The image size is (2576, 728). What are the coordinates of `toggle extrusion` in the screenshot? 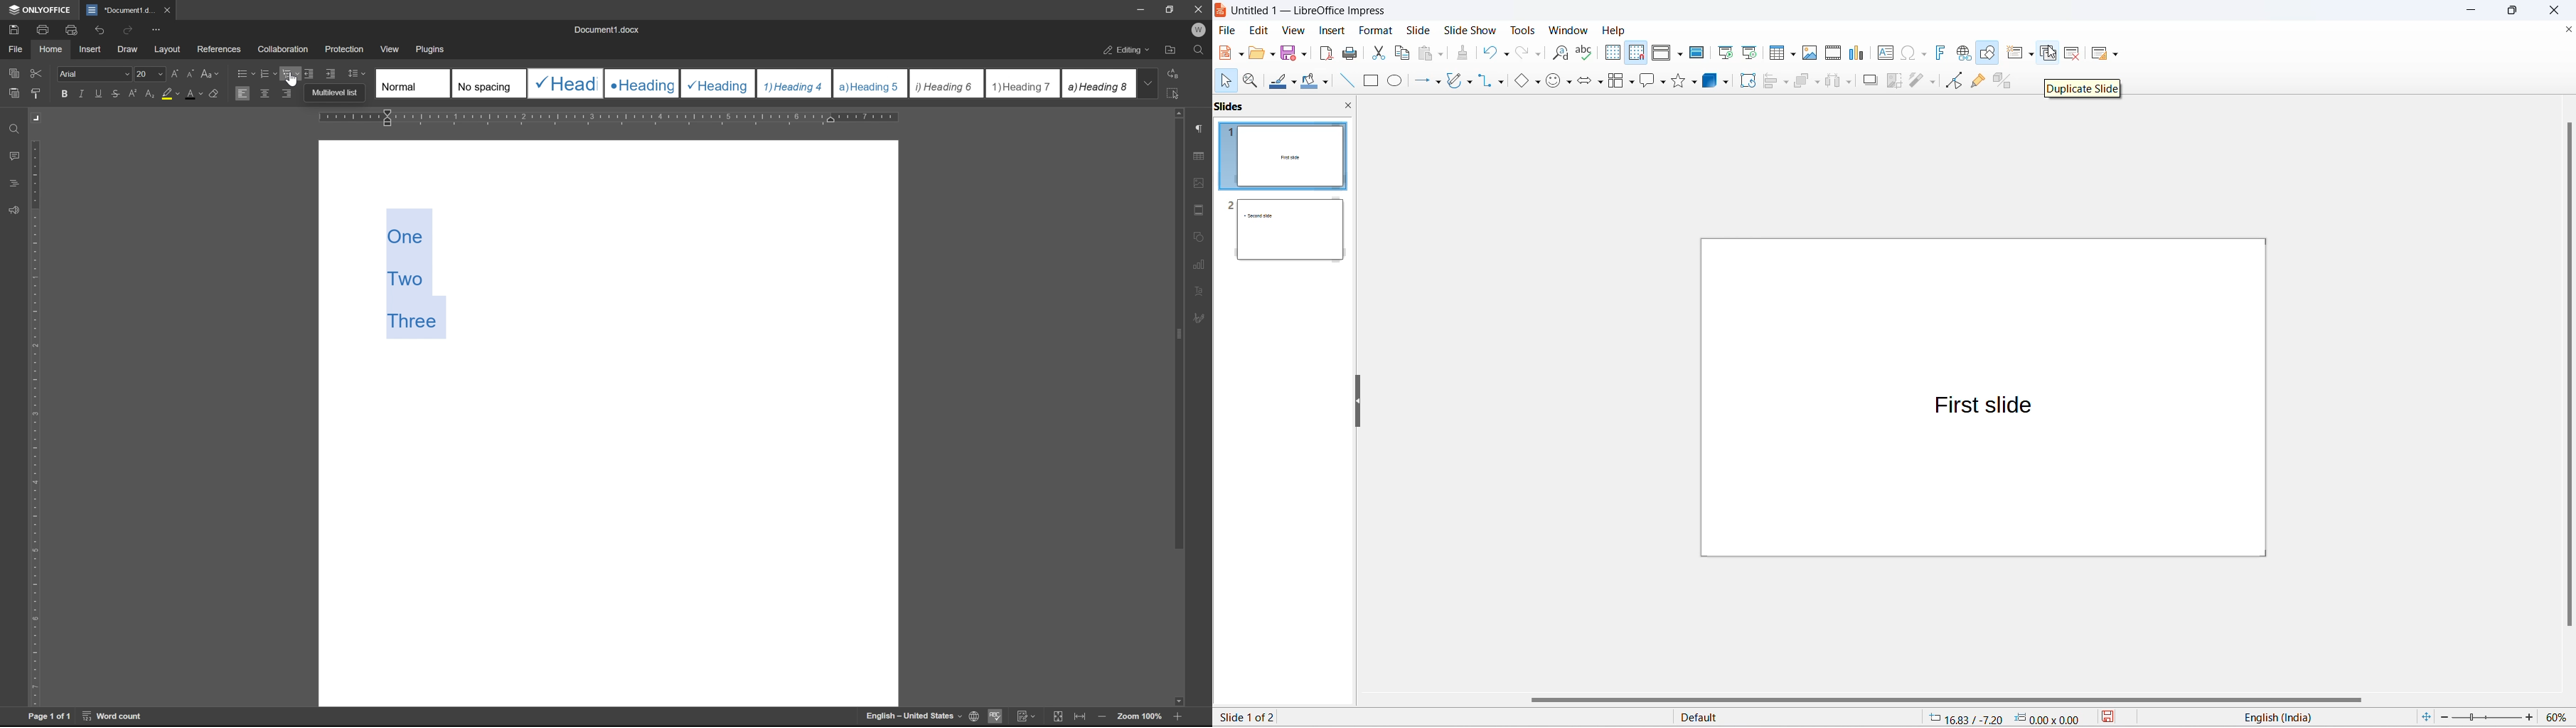 It's located at (2014, 82).